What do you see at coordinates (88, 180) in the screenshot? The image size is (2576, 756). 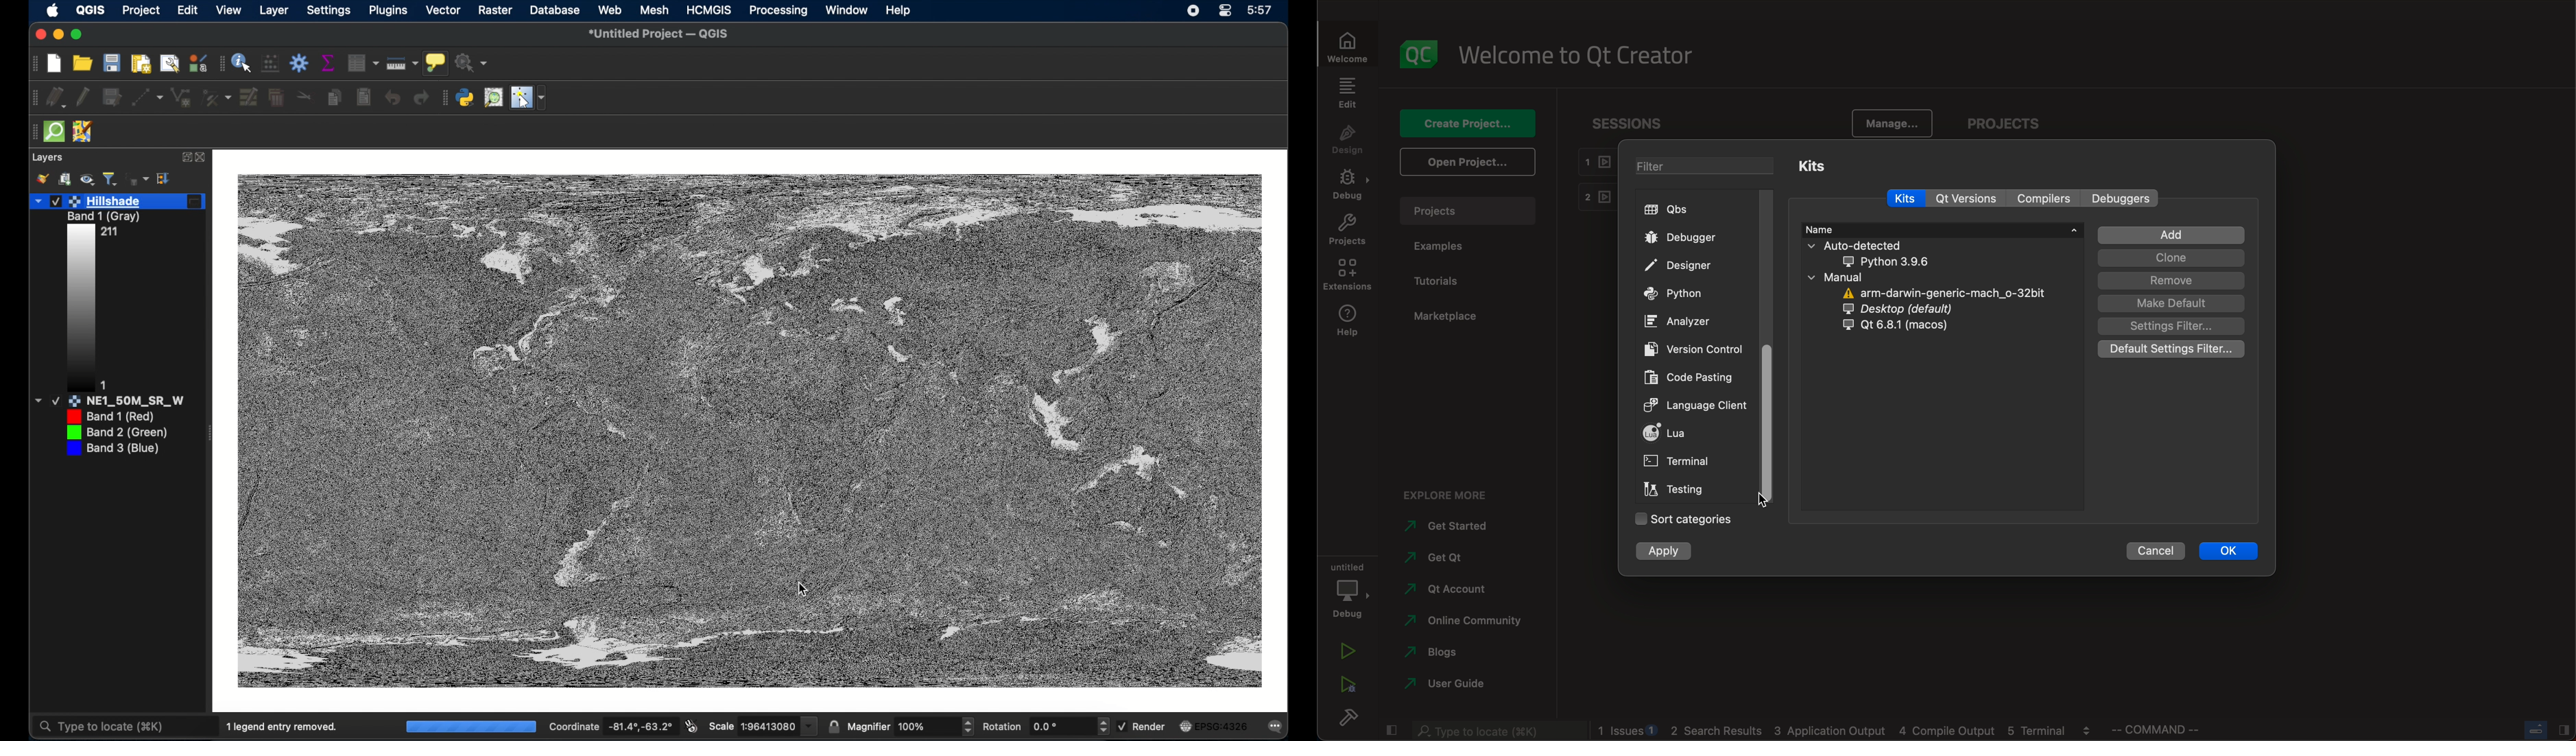 I see `manage map theme` at bounding box center [88, 180].